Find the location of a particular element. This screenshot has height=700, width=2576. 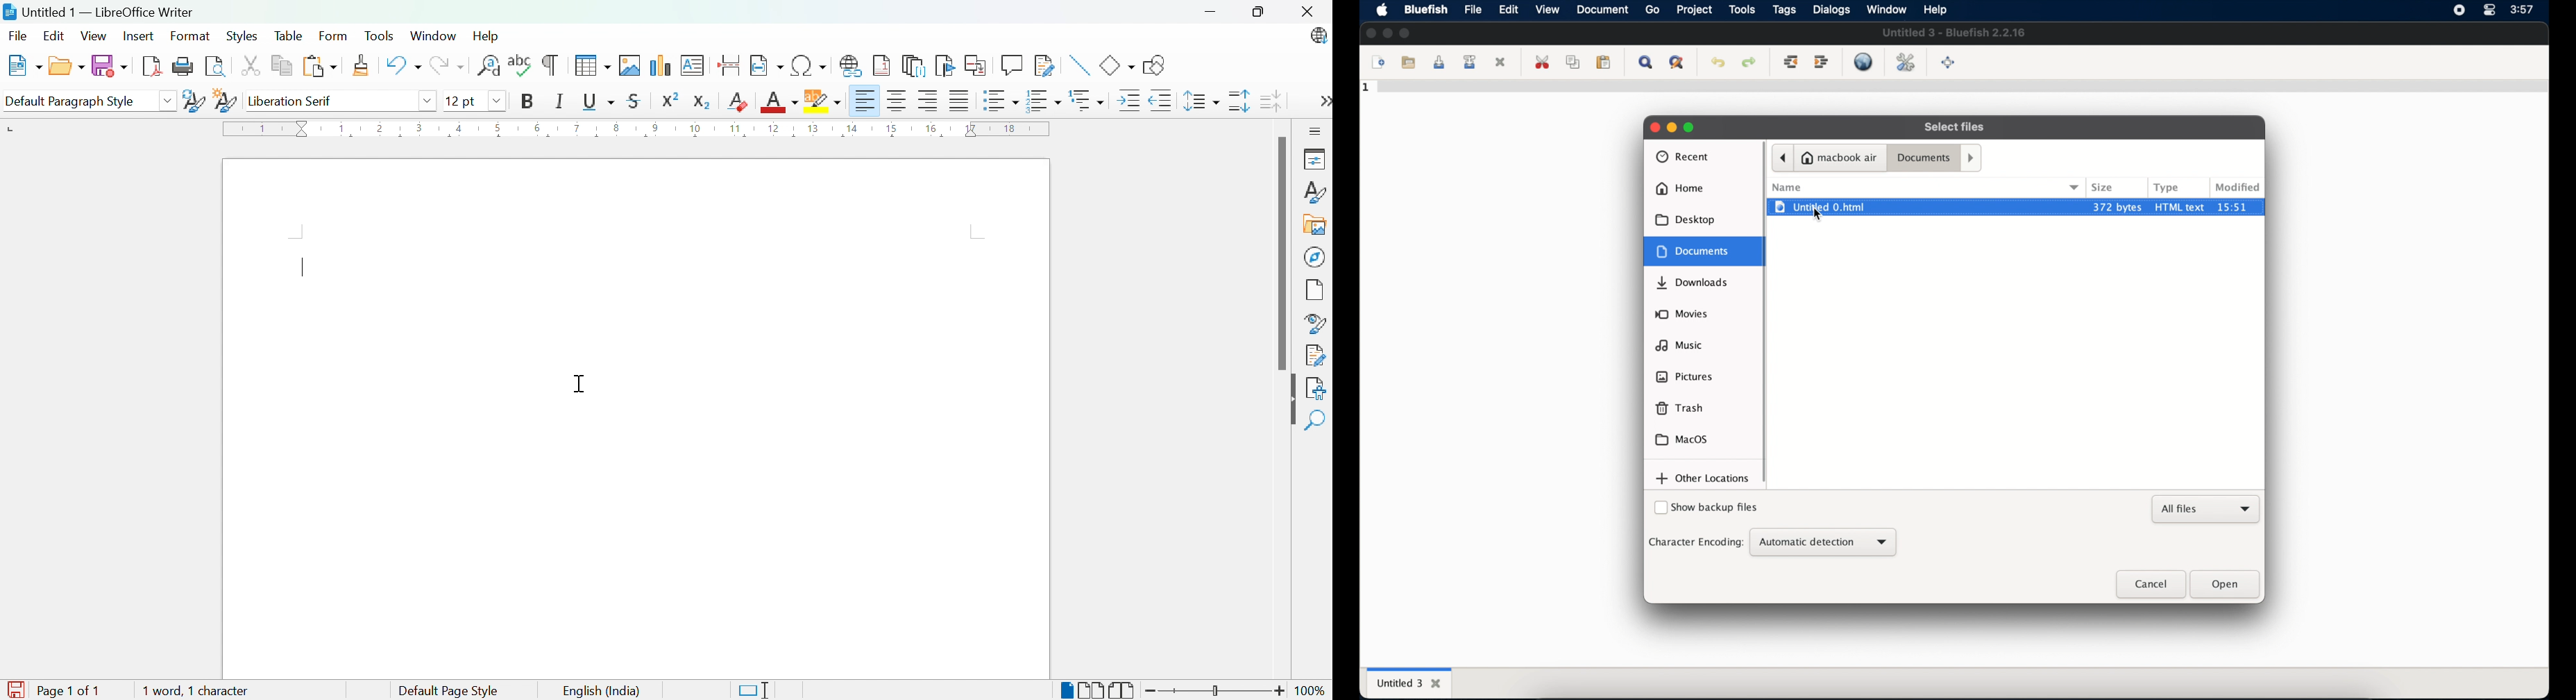

1 is located at coordinates (1367, 88).